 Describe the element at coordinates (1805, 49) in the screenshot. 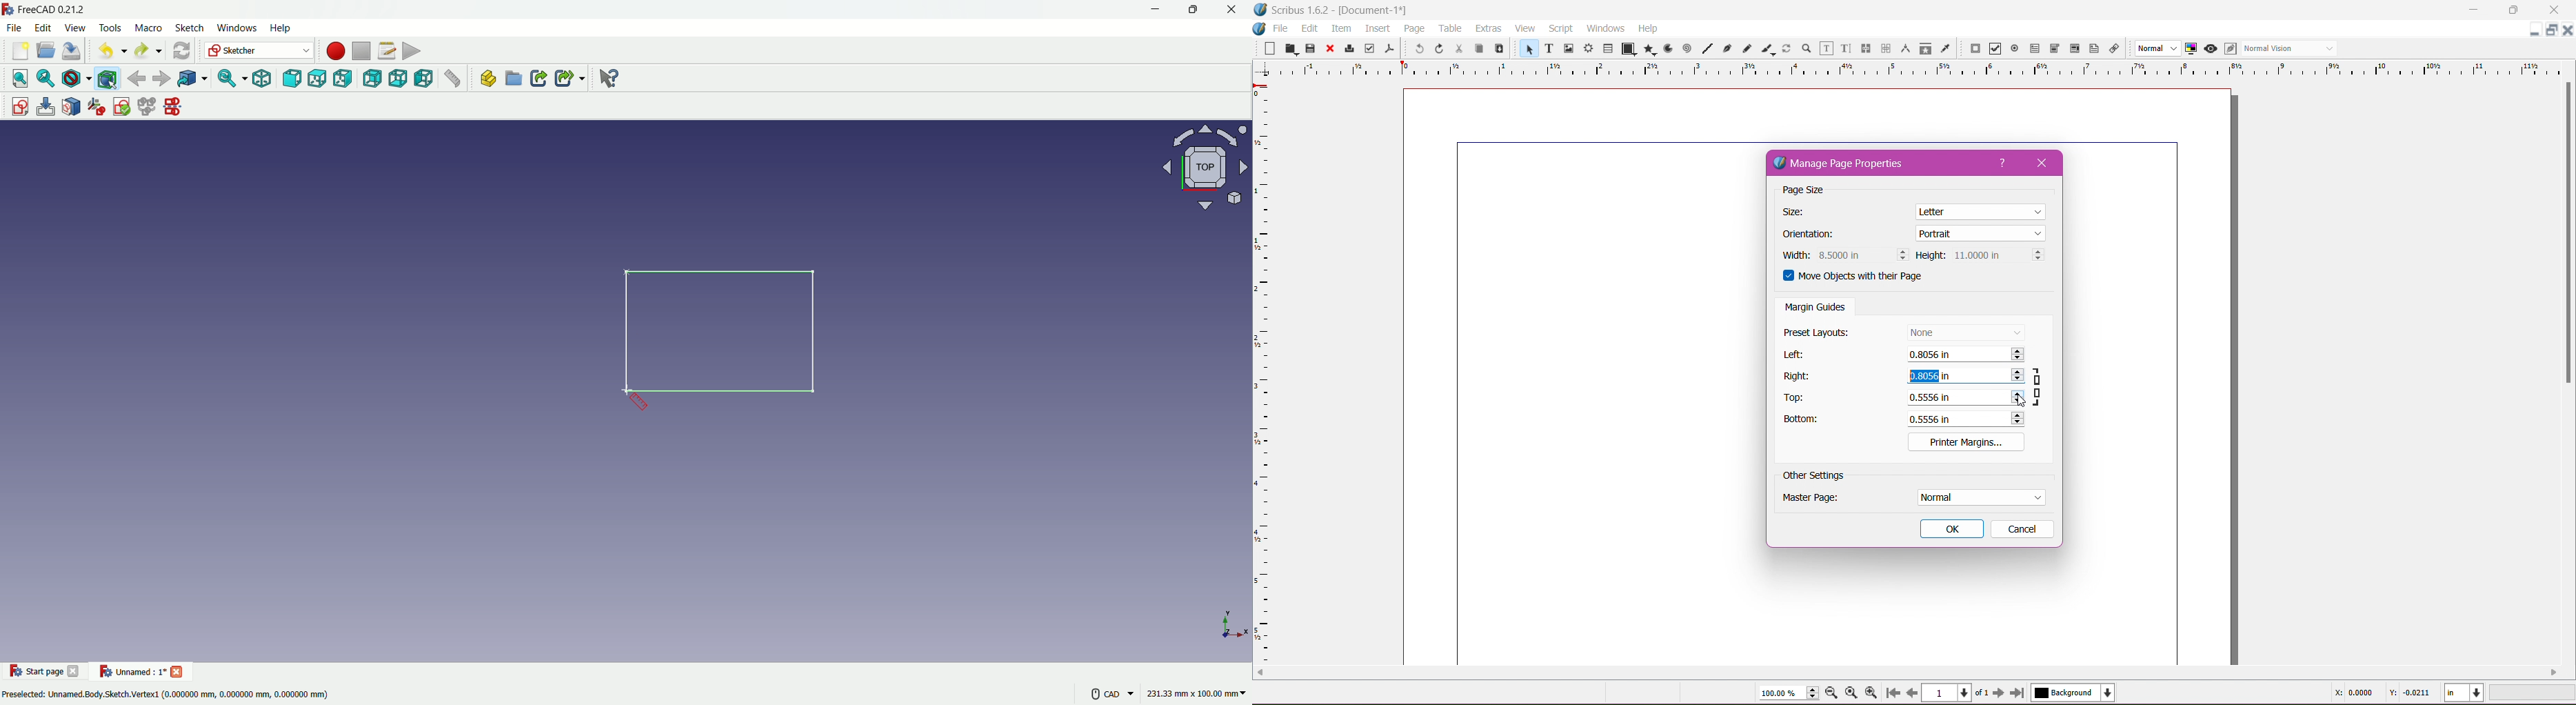

I see `Zoom In or Out` at that location.